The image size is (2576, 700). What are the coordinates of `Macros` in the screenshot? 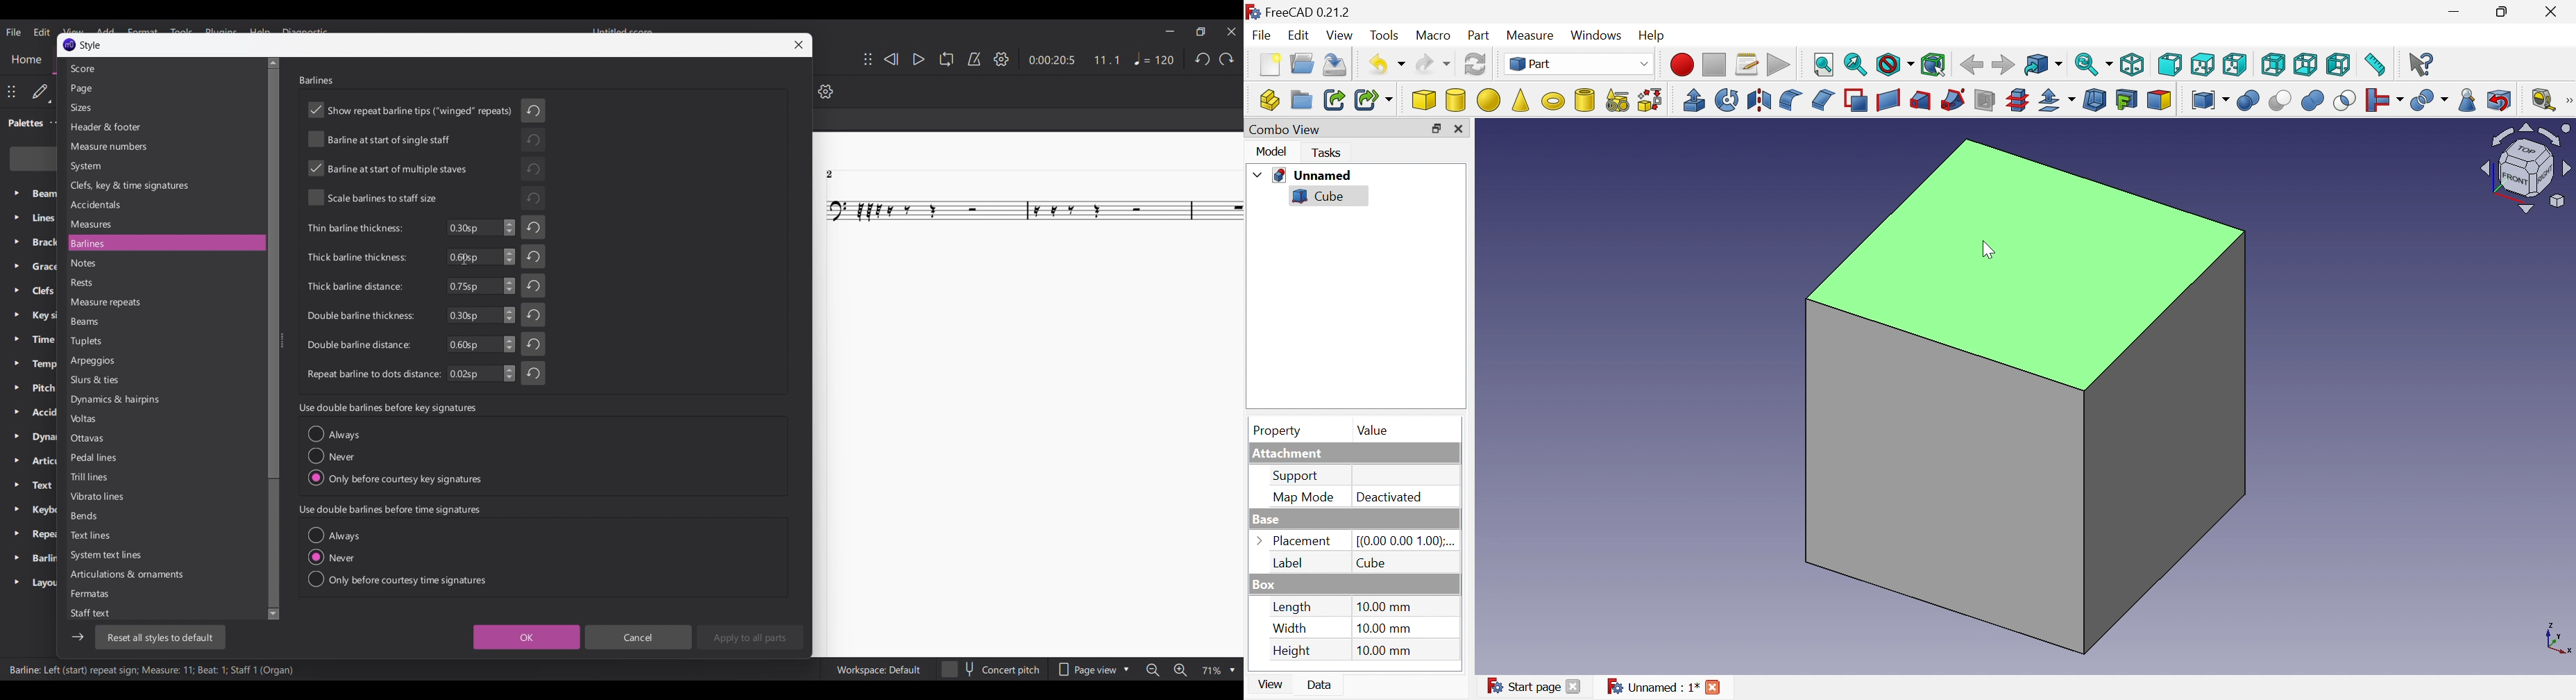 It's located at (1748, 65).